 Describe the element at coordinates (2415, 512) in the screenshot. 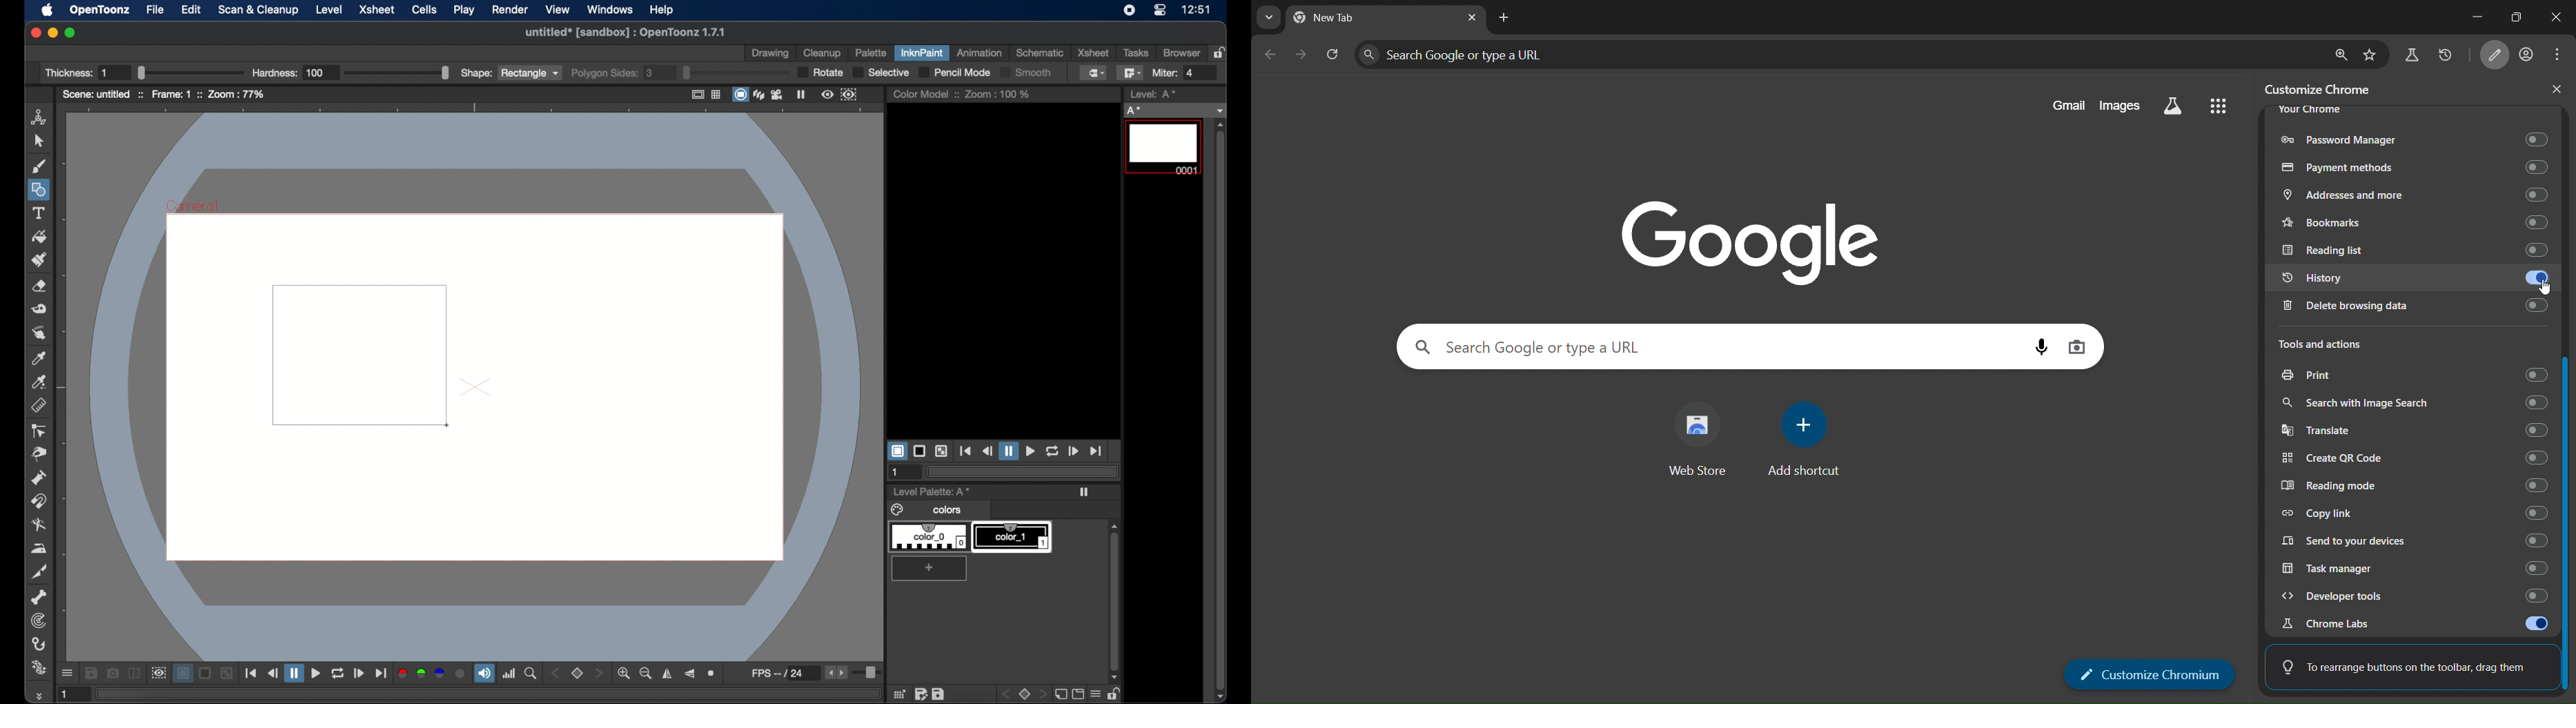

I see `copy link` at that location.